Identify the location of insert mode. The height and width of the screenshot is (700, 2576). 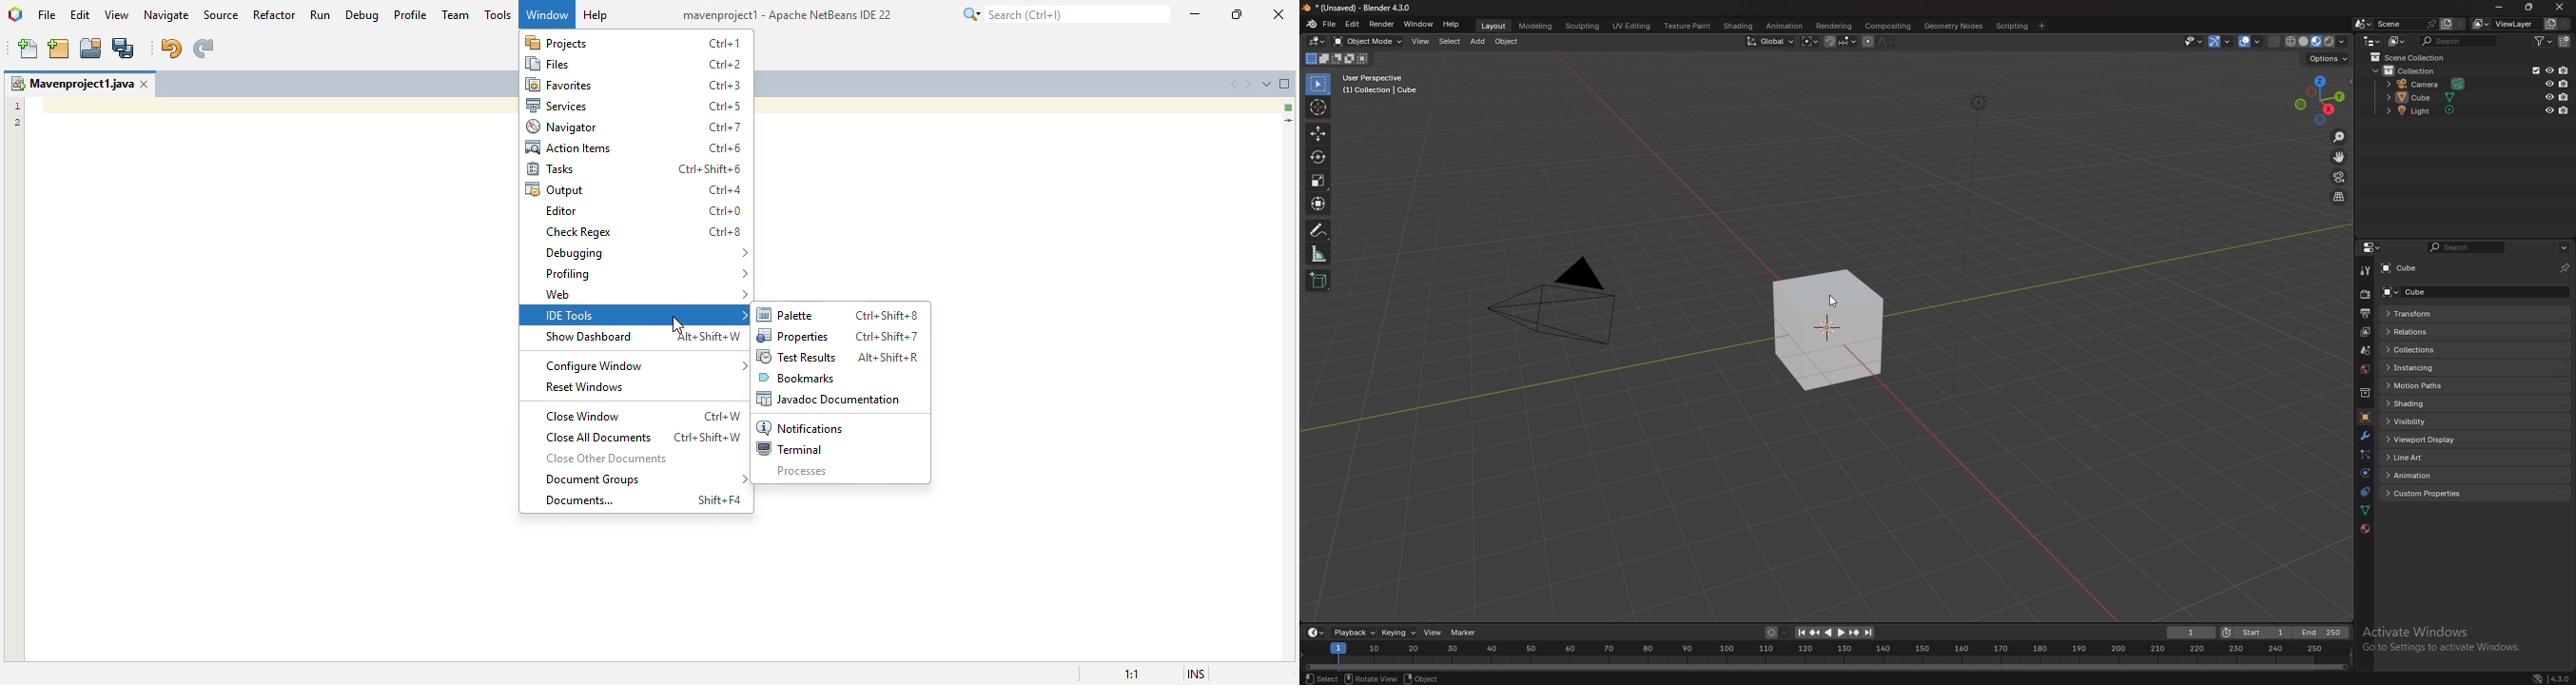
(1192, 673).